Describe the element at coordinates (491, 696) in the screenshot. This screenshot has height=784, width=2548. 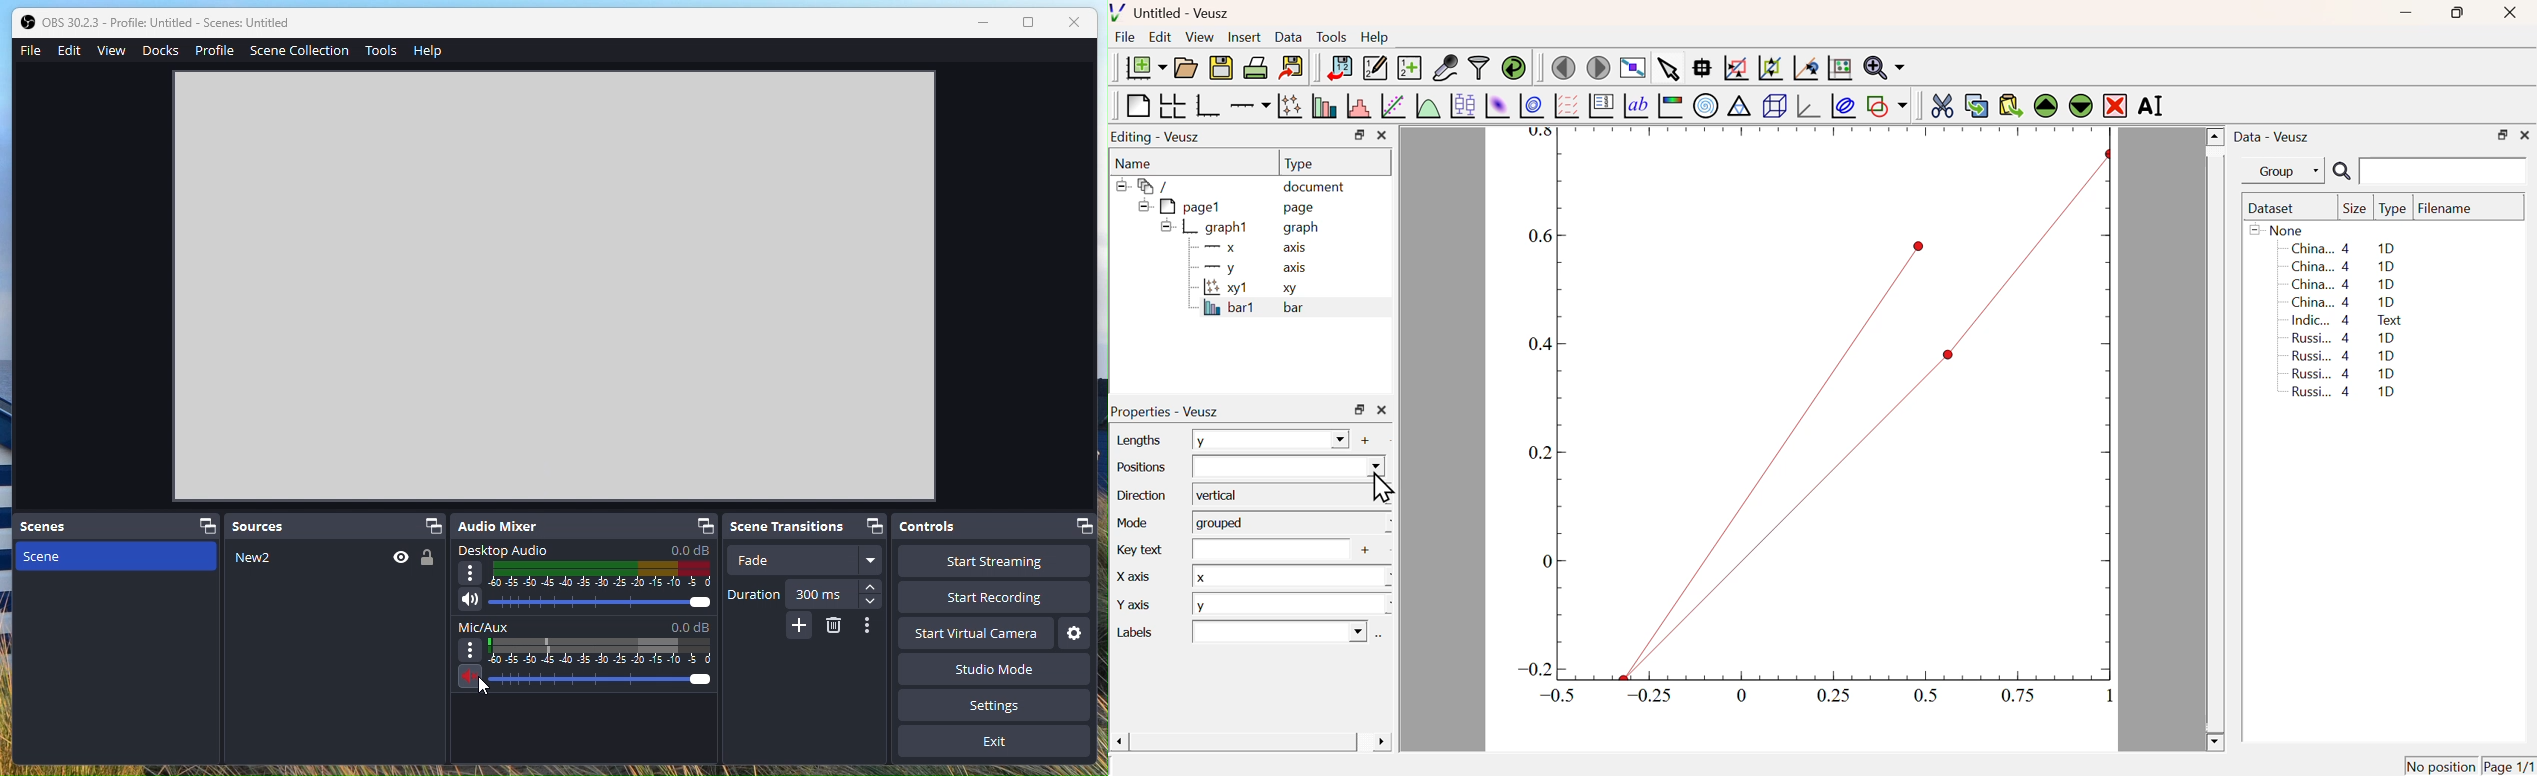
I see `cursor` at that location.